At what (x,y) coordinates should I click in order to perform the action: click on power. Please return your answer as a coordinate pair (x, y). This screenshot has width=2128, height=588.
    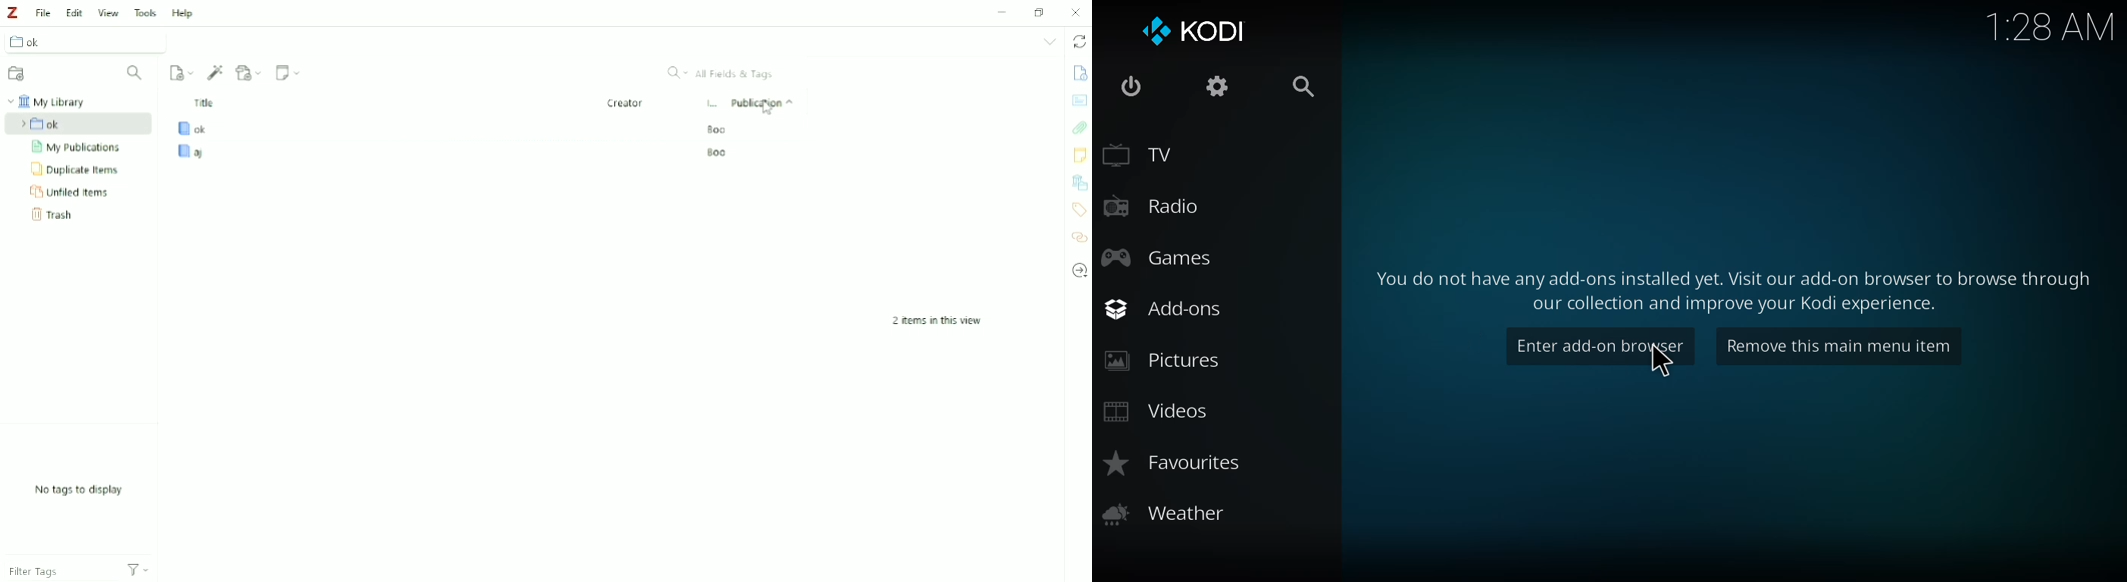
    Looking at the image, I should click on (1128, 87).